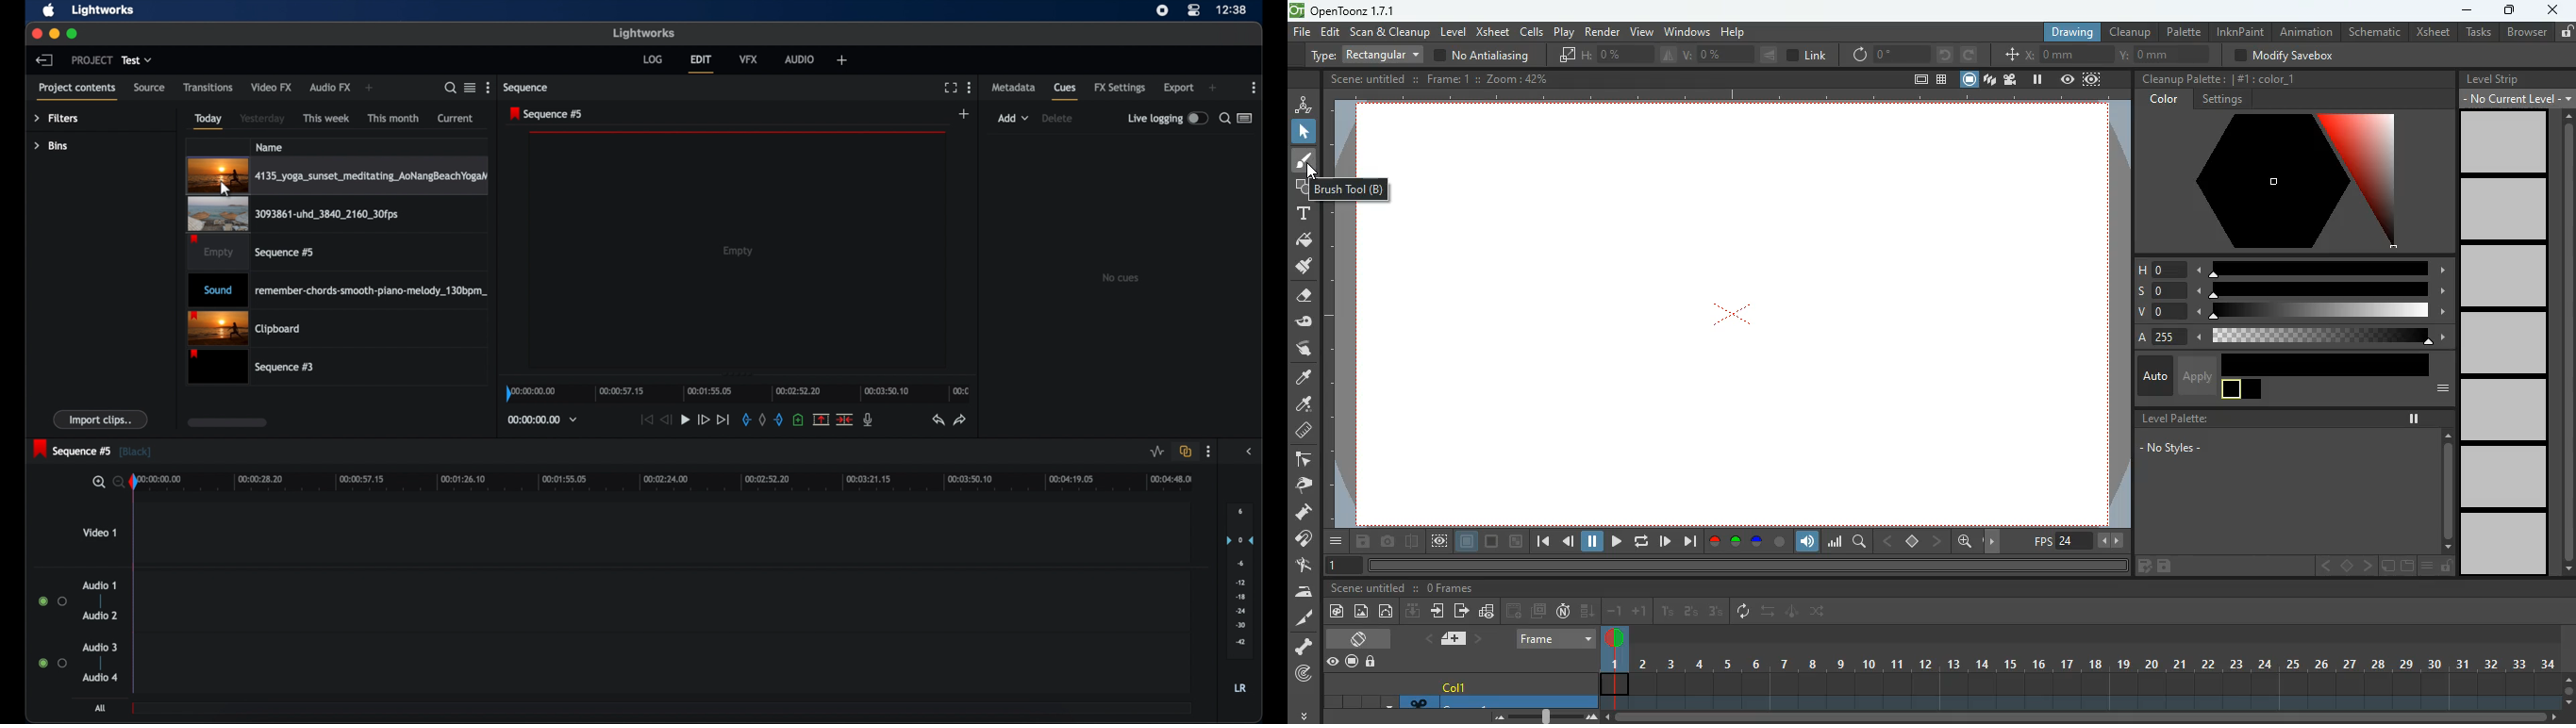  Describe the element at coordinates (2183, 450) in the screenshot. I see `no style` at that location.